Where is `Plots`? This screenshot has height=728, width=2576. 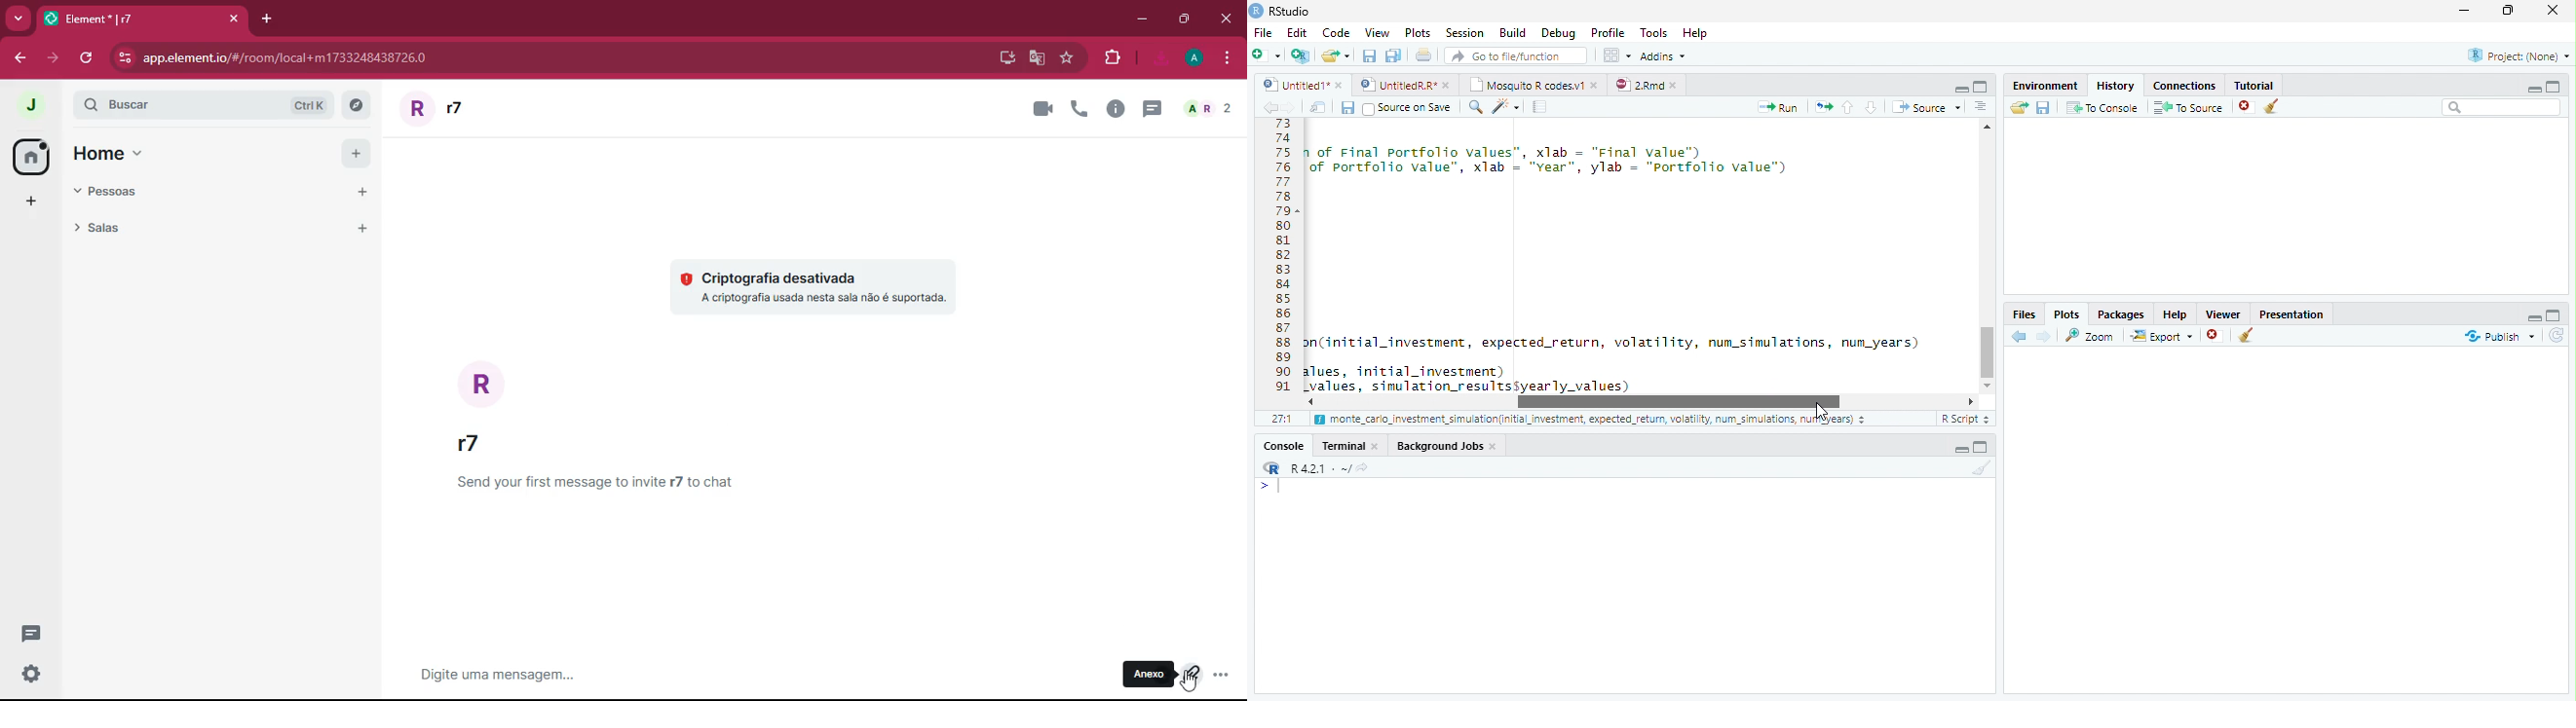 Plots is located at coordinates (1417, 33).